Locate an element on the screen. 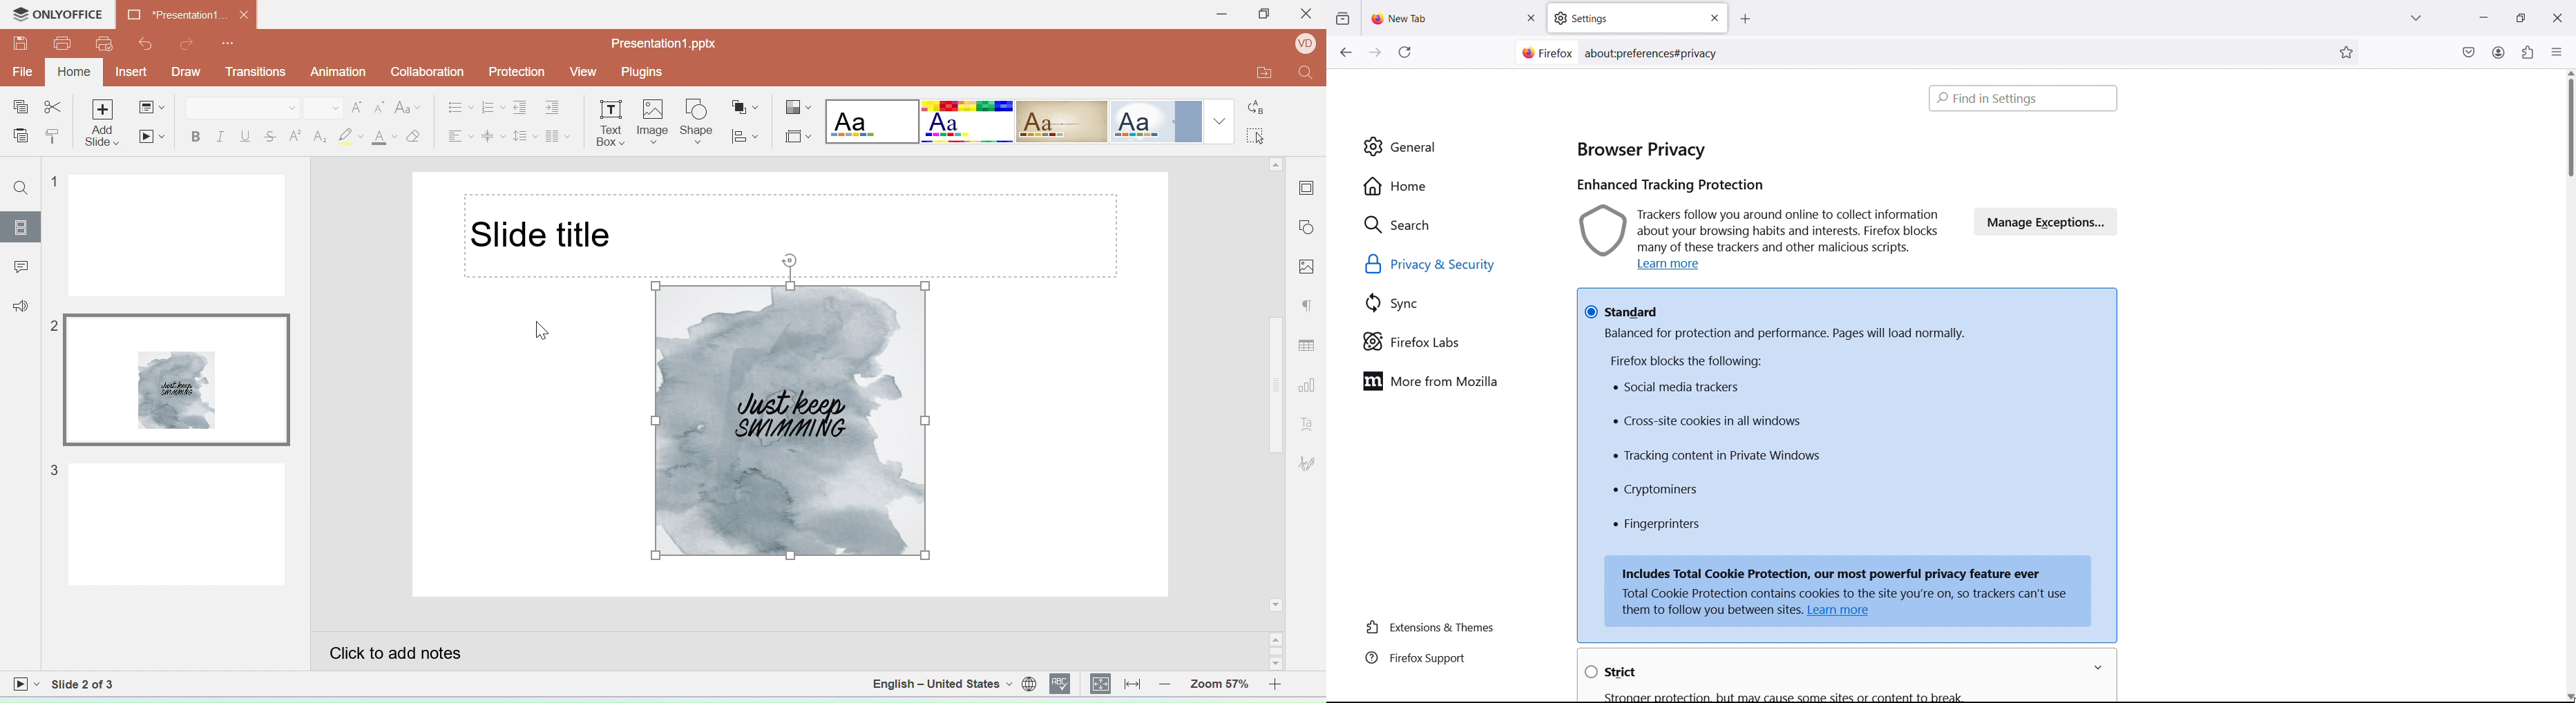 This screenshot has height=728, width=2576. bookmarks is located at coordinates (2348, 51).